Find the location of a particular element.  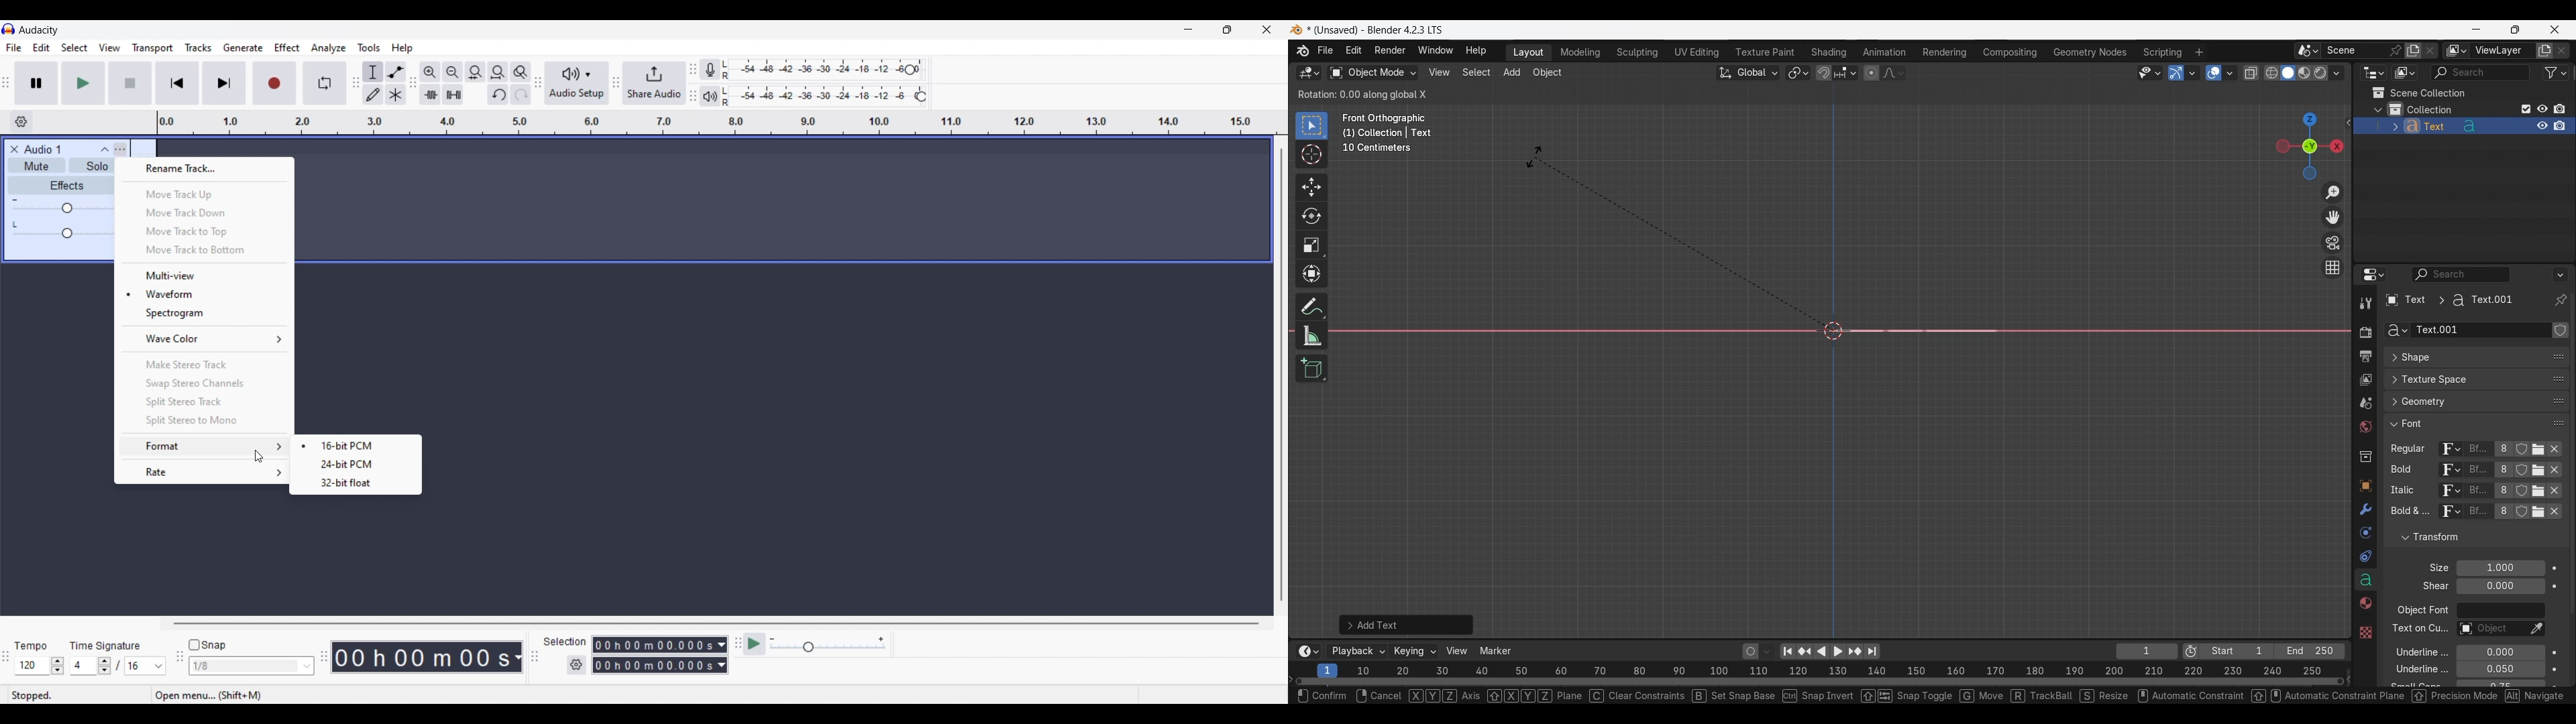

Final frame of the playback rendering range is located at coordinates (2272, 652).